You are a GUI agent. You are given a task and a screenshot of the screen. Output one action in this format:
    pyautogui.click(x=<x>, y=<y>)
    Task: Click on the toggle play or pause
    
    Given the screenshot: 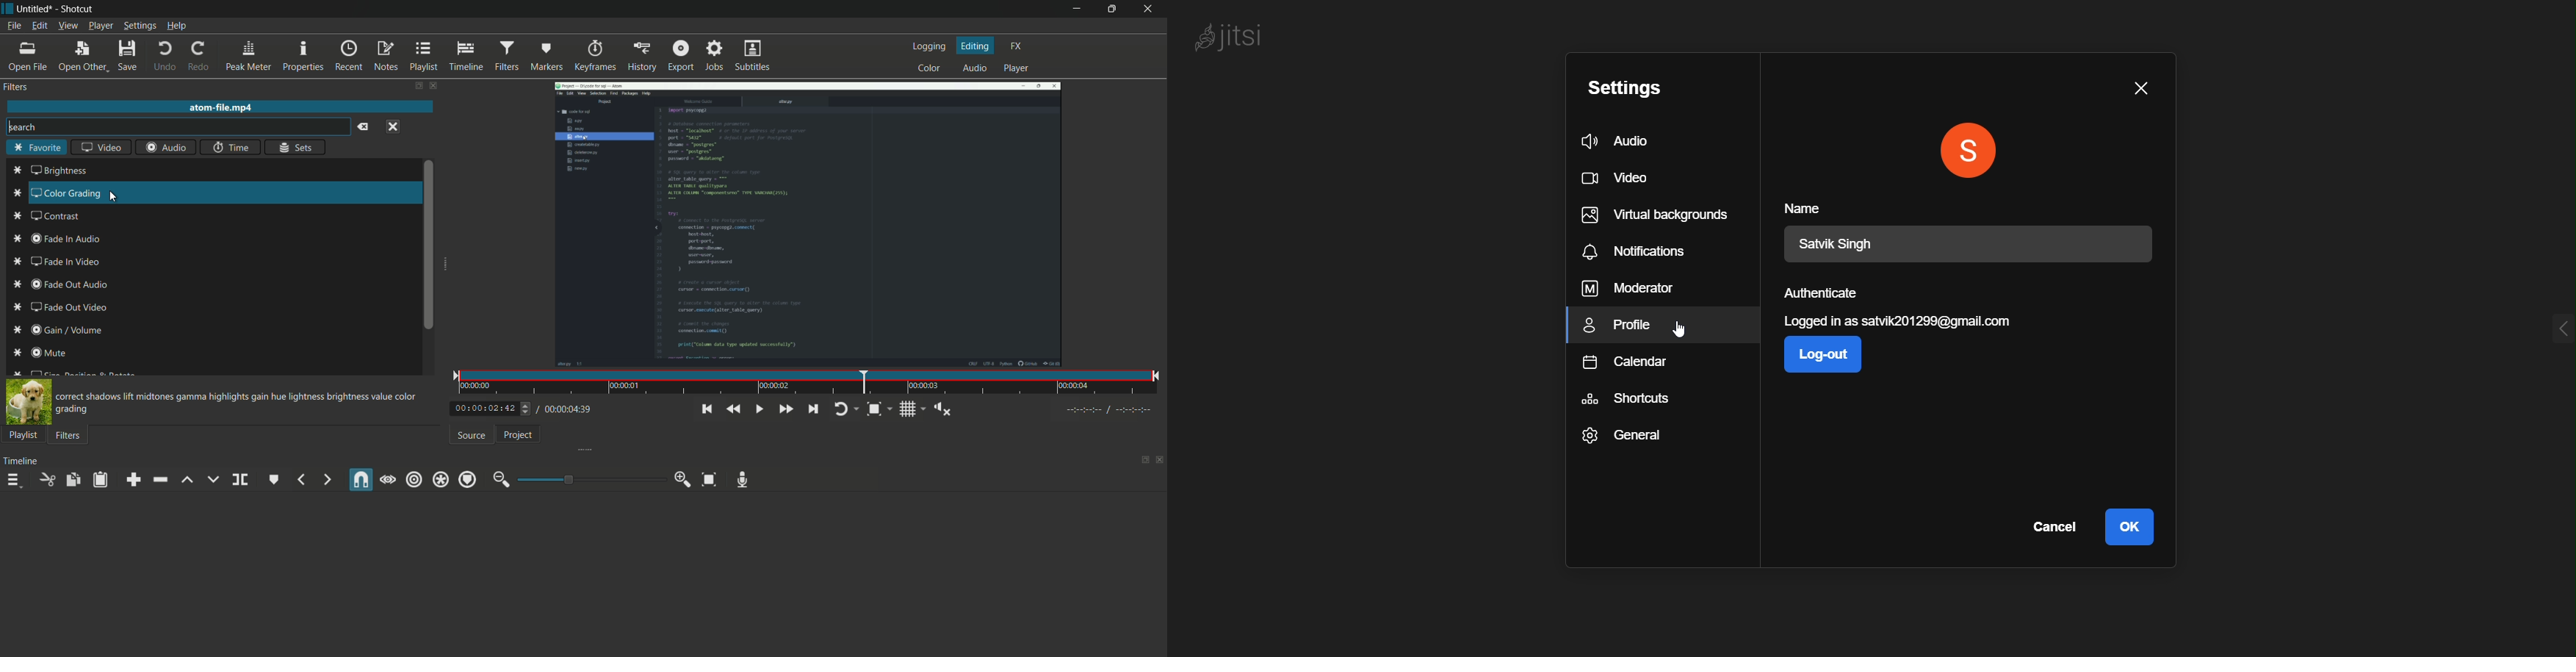 What is the action you would take?
    pyautogui.click(x=760, y=409)
    